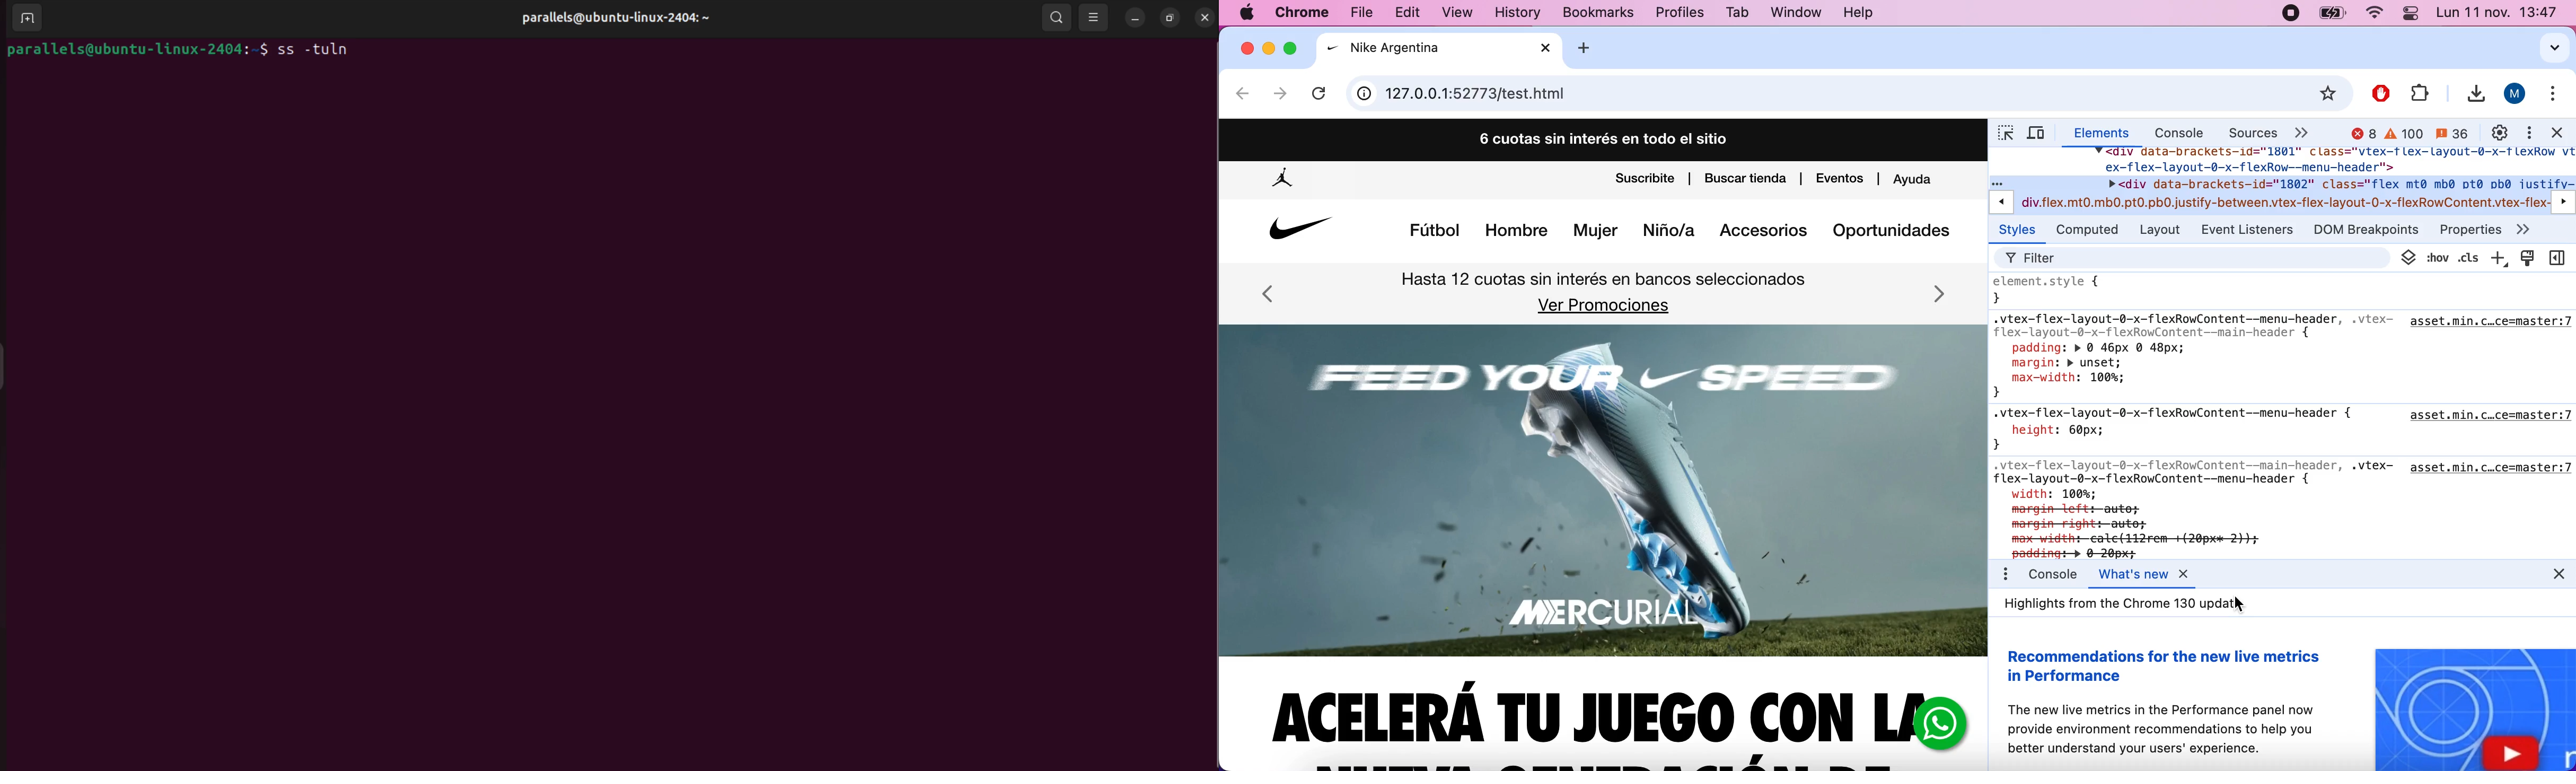 The height and width of the screenshot is (784, 2576). I want to click on lclose, so click(2546, 575).